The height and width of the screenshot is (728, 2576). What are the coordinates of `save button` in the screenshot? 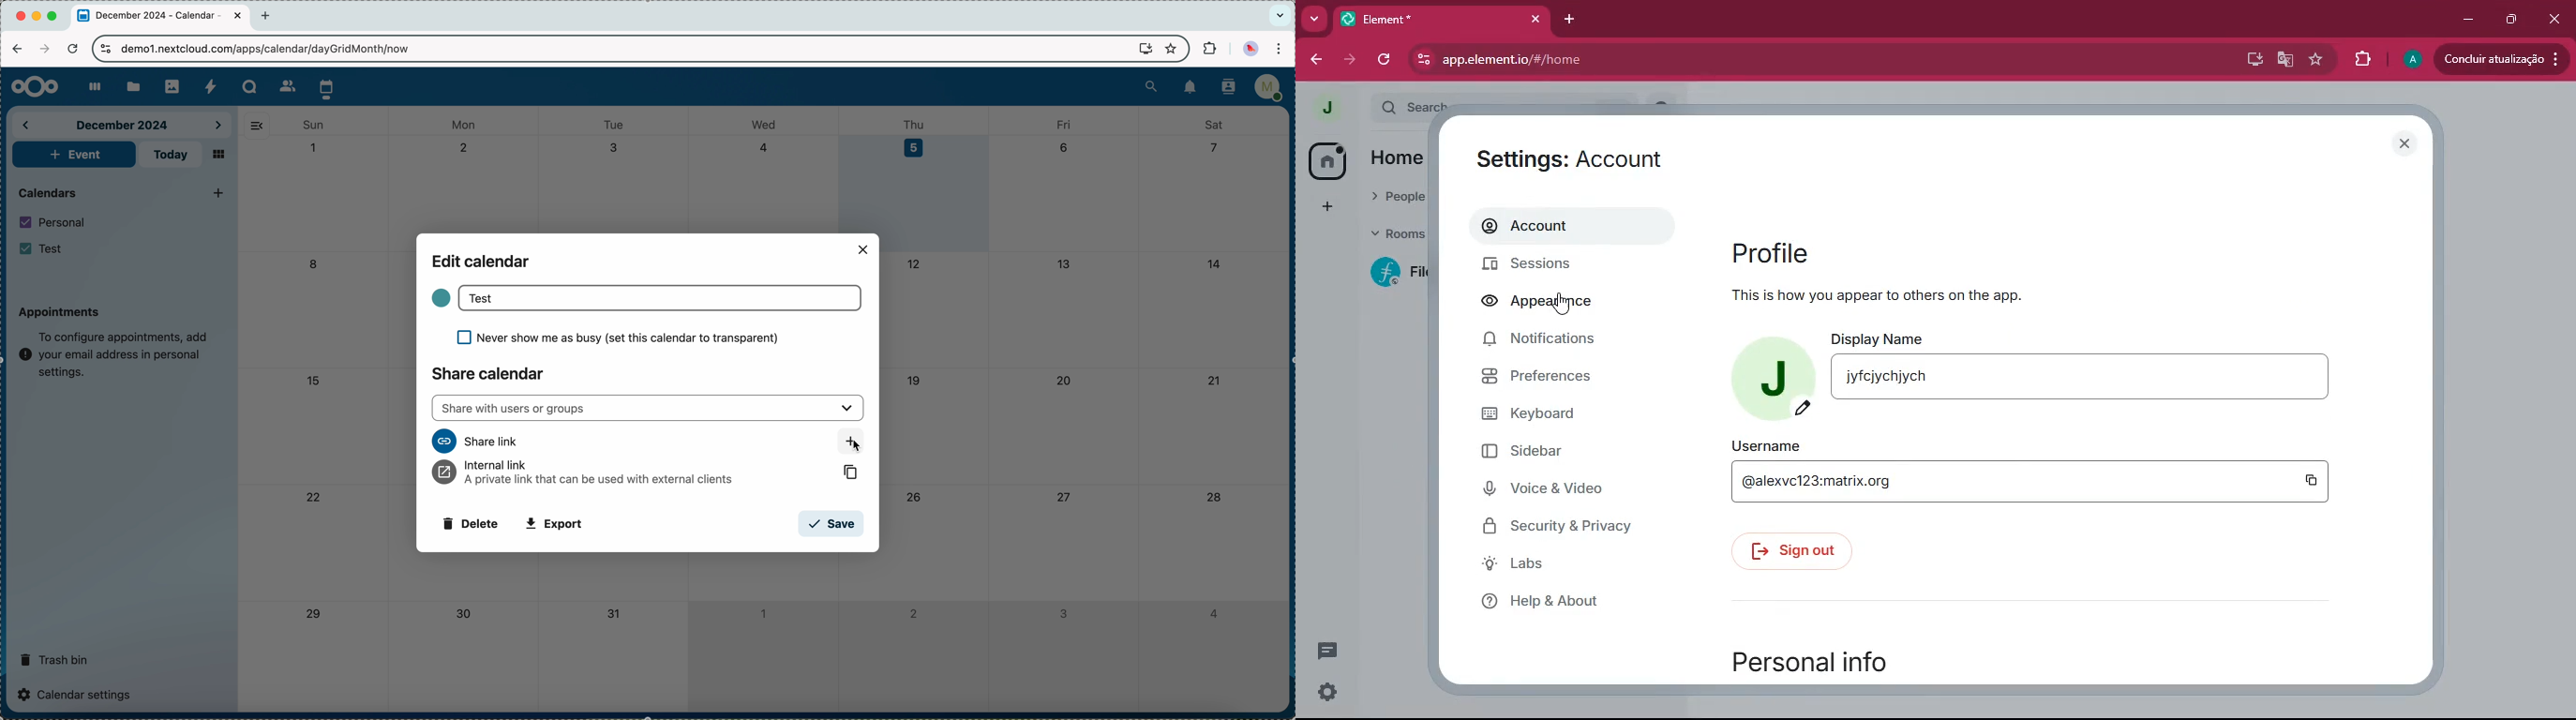 It's located at (830, 522).